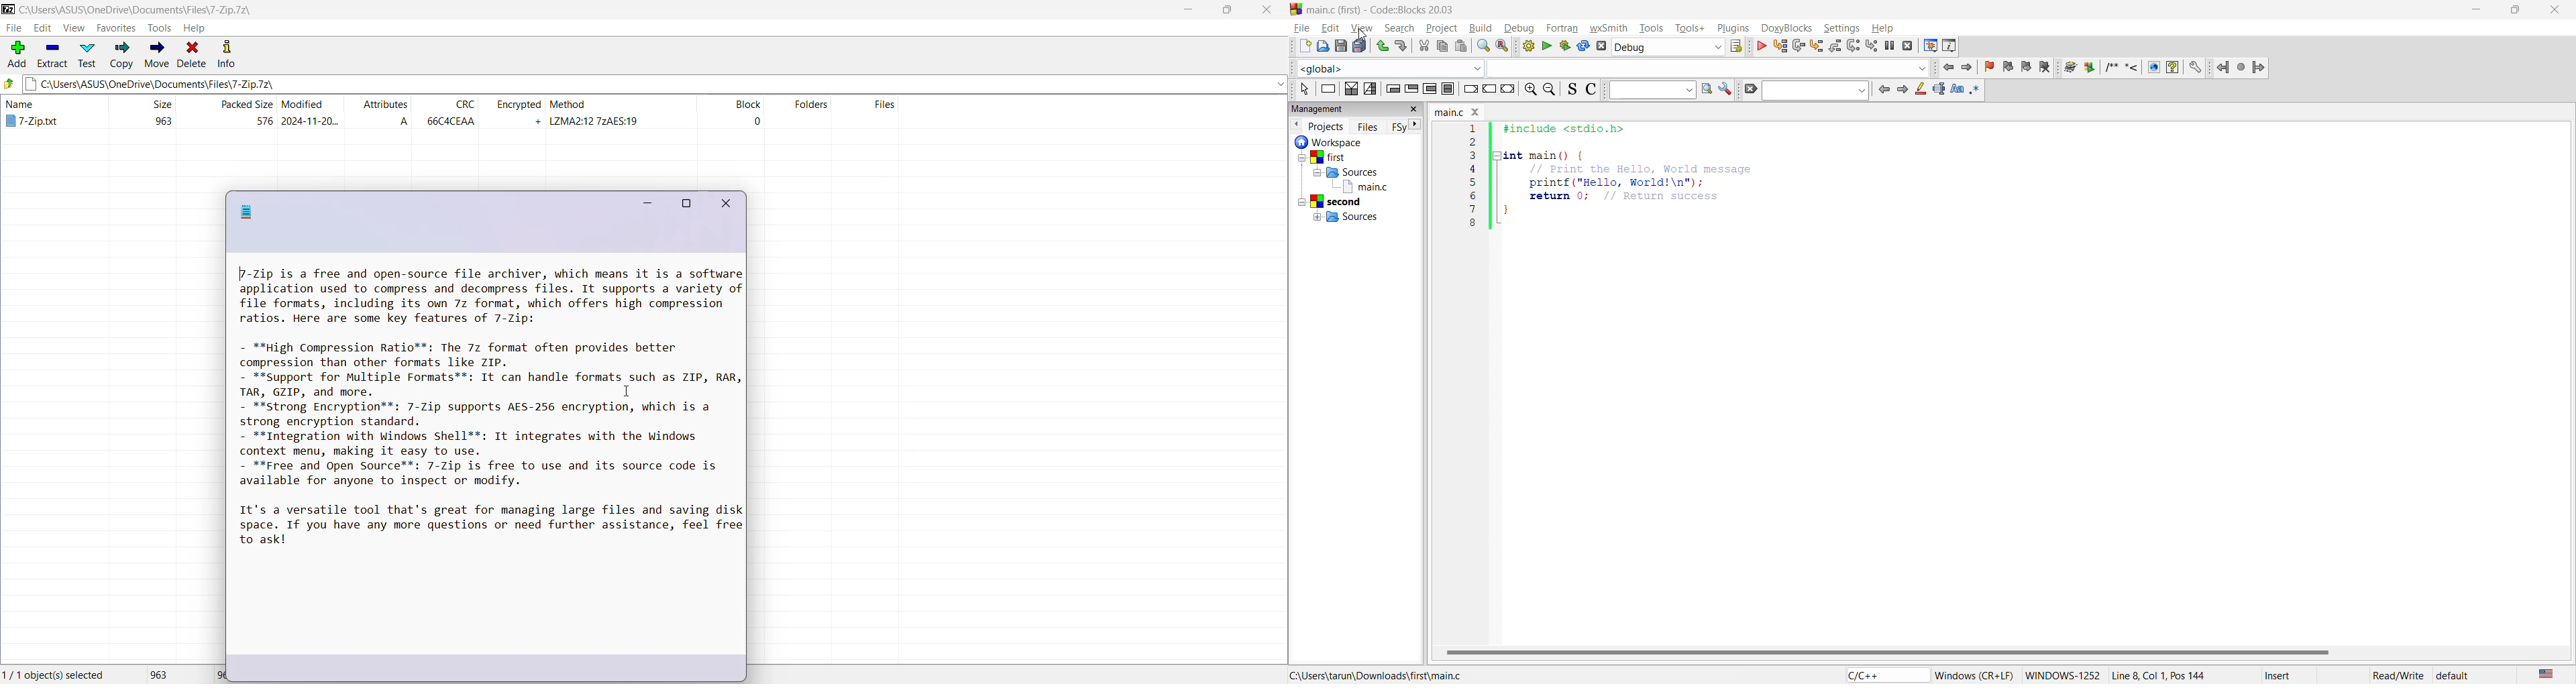 The width and height of the screenshot is (2576, 700). I want to click on horizontal scroll  bar, so click(1890, 652).